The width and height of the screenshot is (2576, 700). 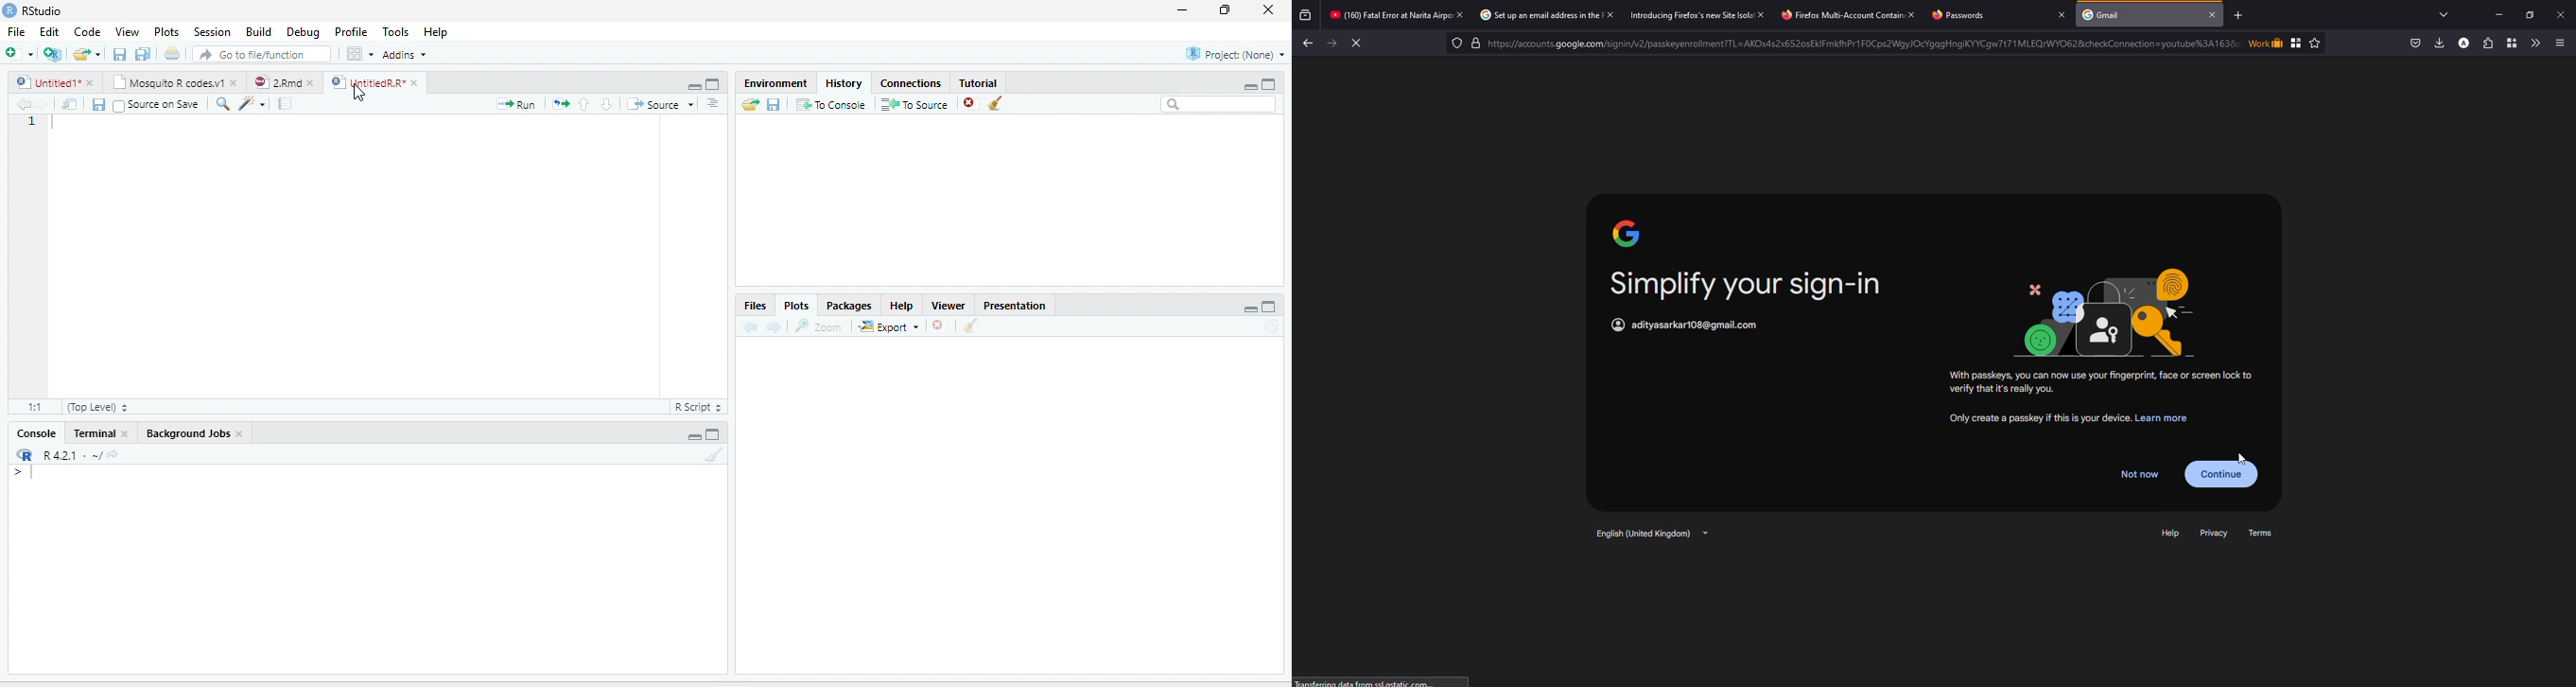 I want to click on Export, so click(x=889, y=326).